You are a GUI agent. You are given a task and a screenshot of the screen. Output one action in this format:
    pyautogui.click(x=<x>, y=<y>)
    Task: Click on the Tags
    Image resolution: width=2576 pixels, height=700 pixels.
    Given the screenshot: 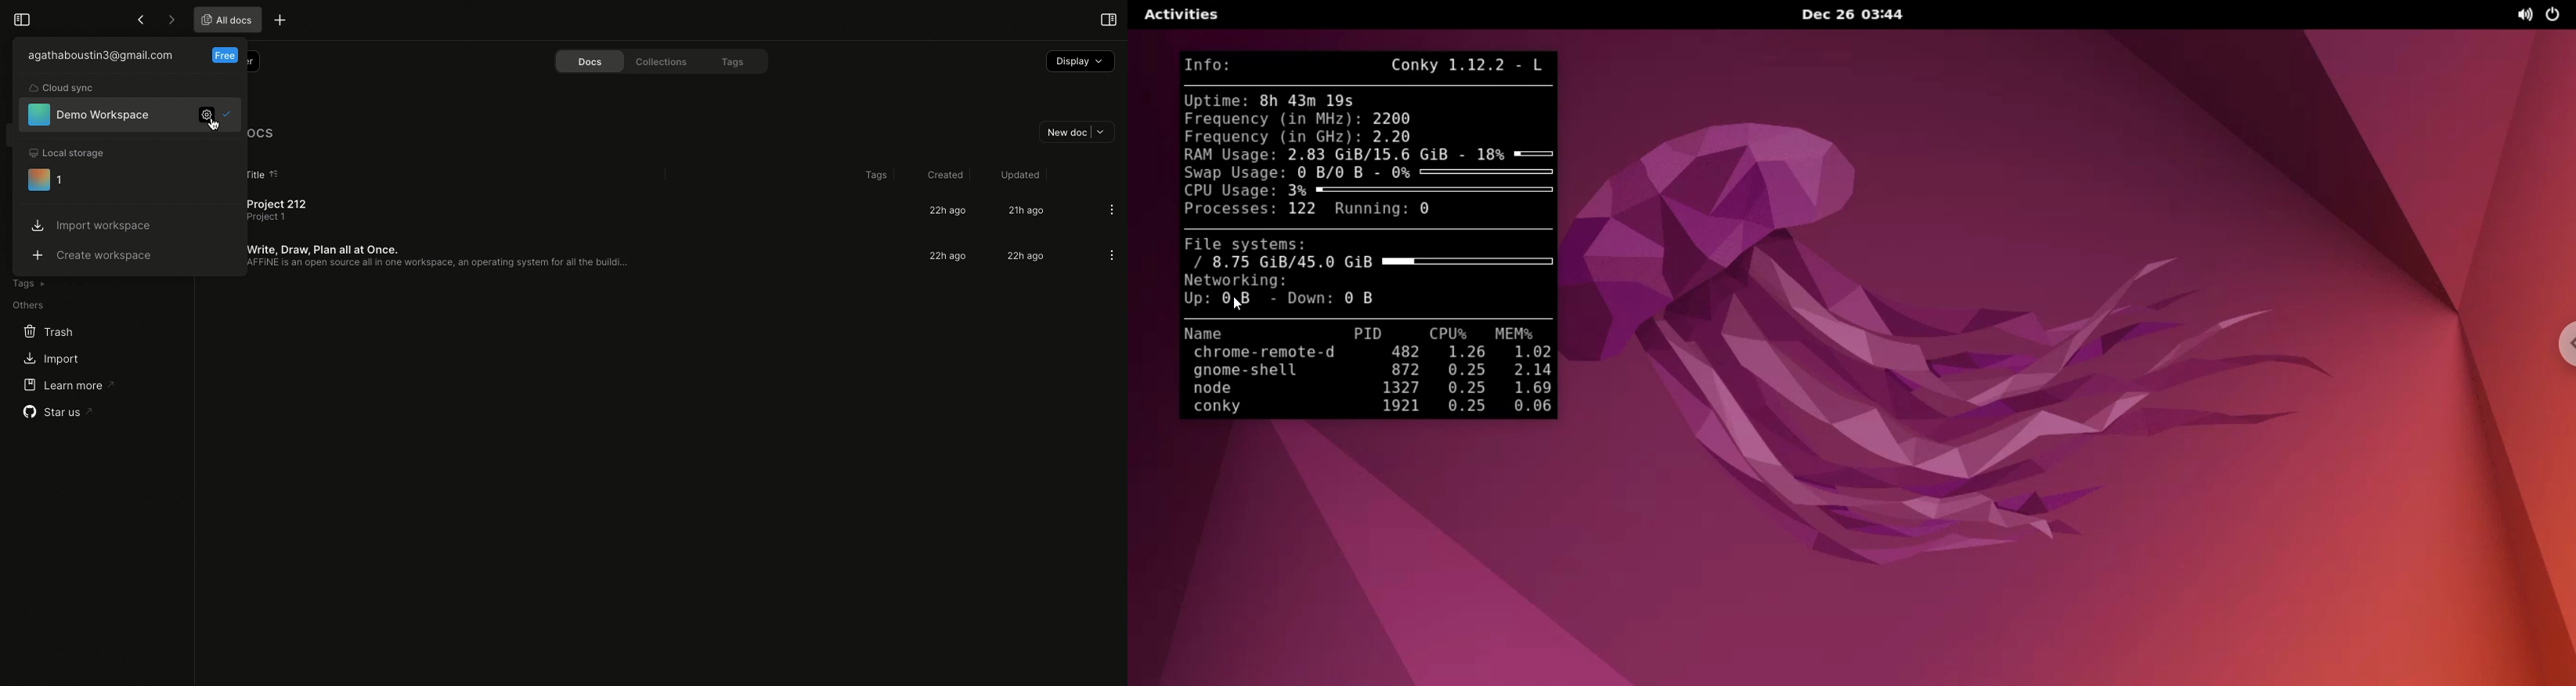 What is the action you would take?
    pyautogui.click(x=734, y=61)
    